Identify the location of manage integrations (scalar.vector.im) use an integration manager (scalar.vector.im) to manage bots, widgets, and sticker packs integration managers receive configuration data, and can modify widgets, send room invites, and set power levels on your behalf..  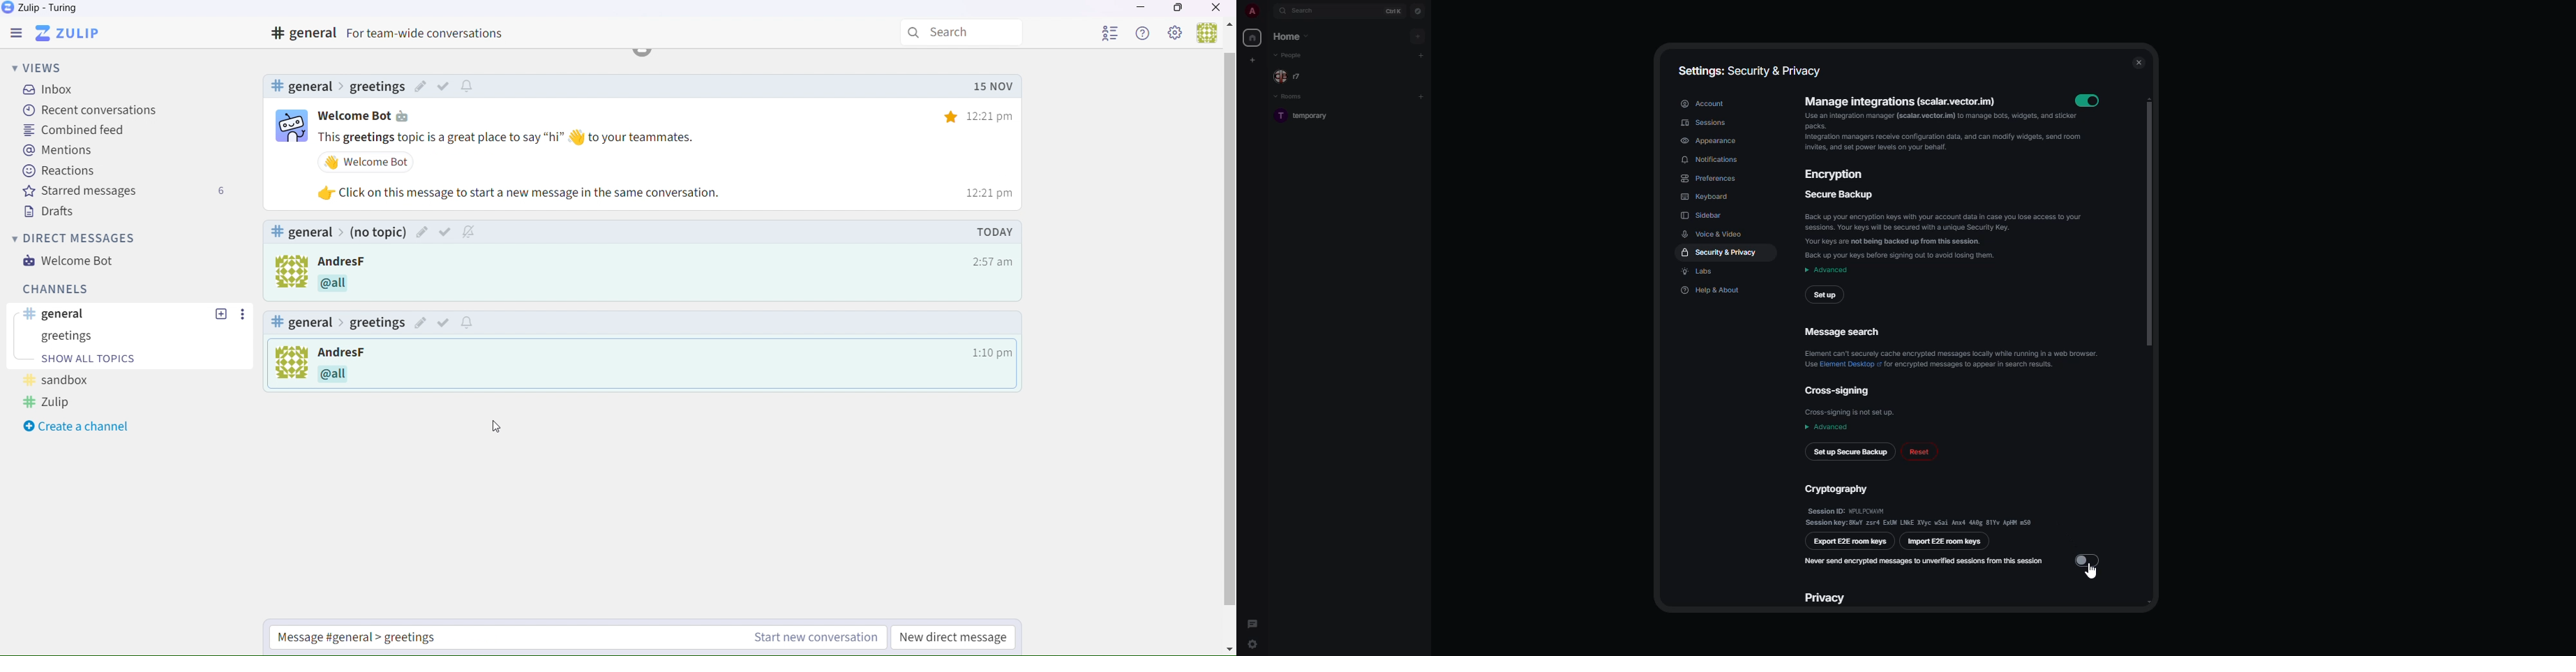
(1935, 129).